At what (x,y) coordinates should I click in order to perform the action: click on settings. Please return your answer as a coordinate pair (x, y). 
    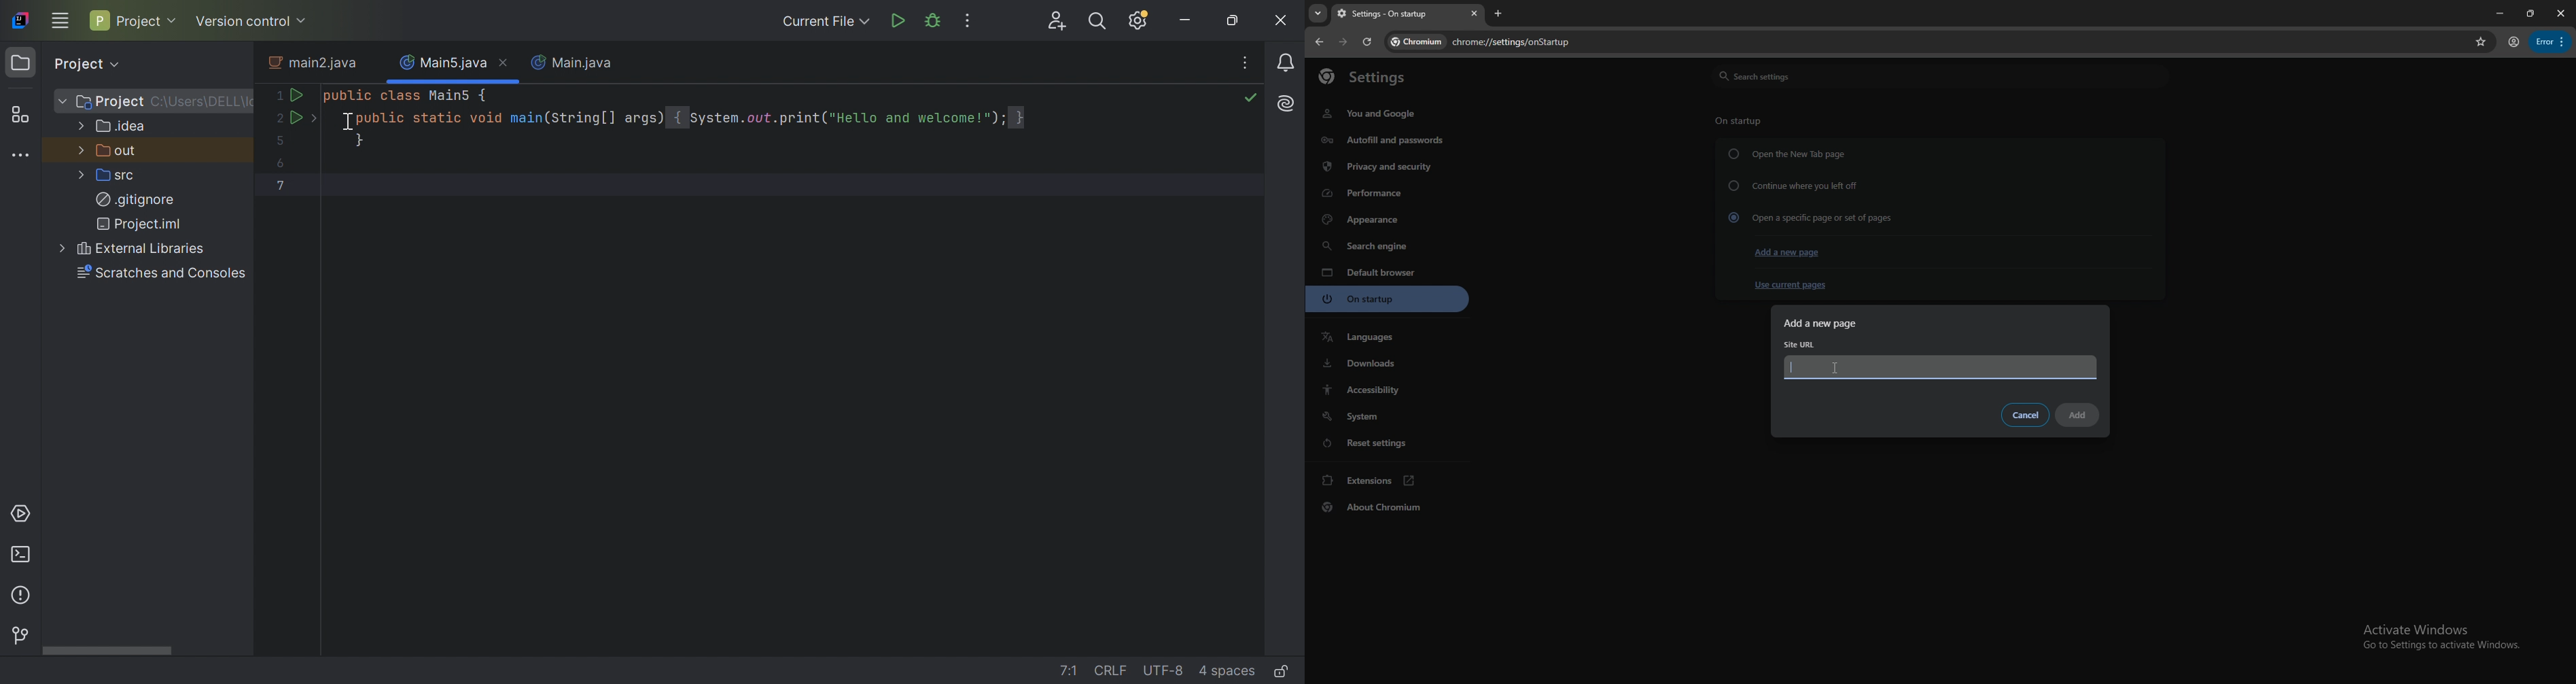
    Looking at the image, I should click on (1372, 78).